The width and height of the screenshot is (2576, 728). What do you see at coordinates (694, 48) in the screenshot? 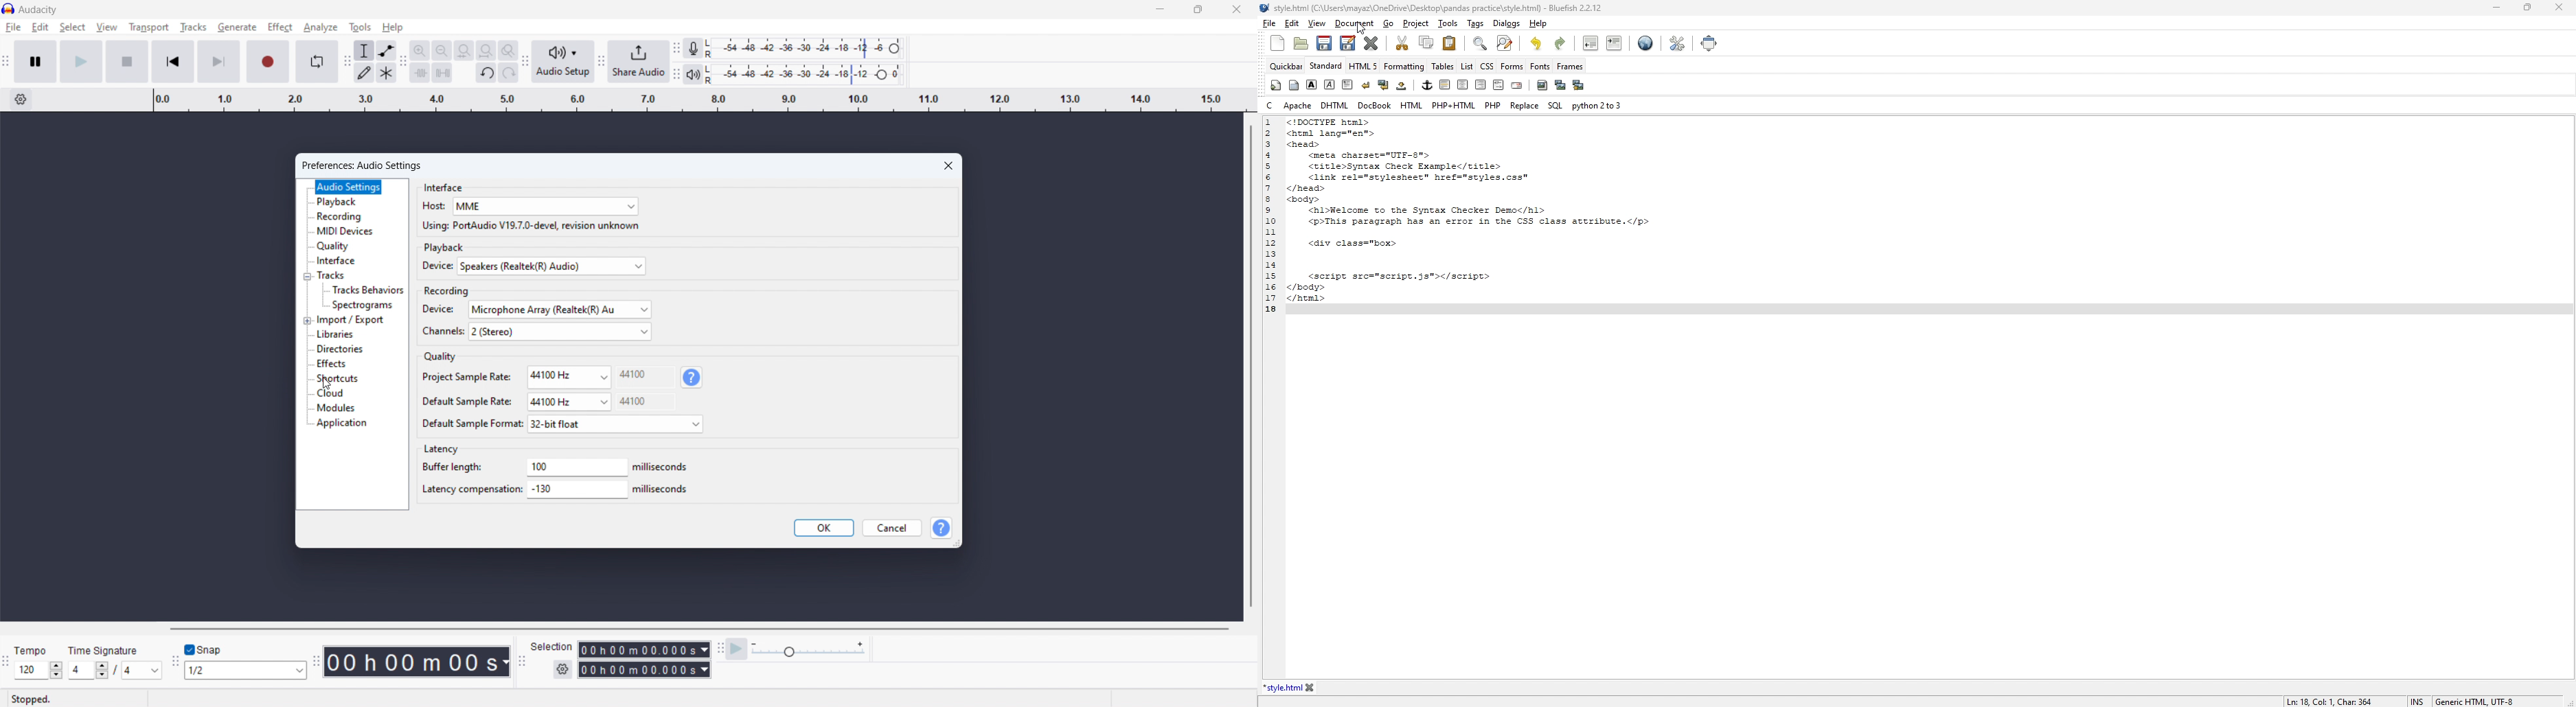
I see `recording meter` at bounding box center [694, 48].